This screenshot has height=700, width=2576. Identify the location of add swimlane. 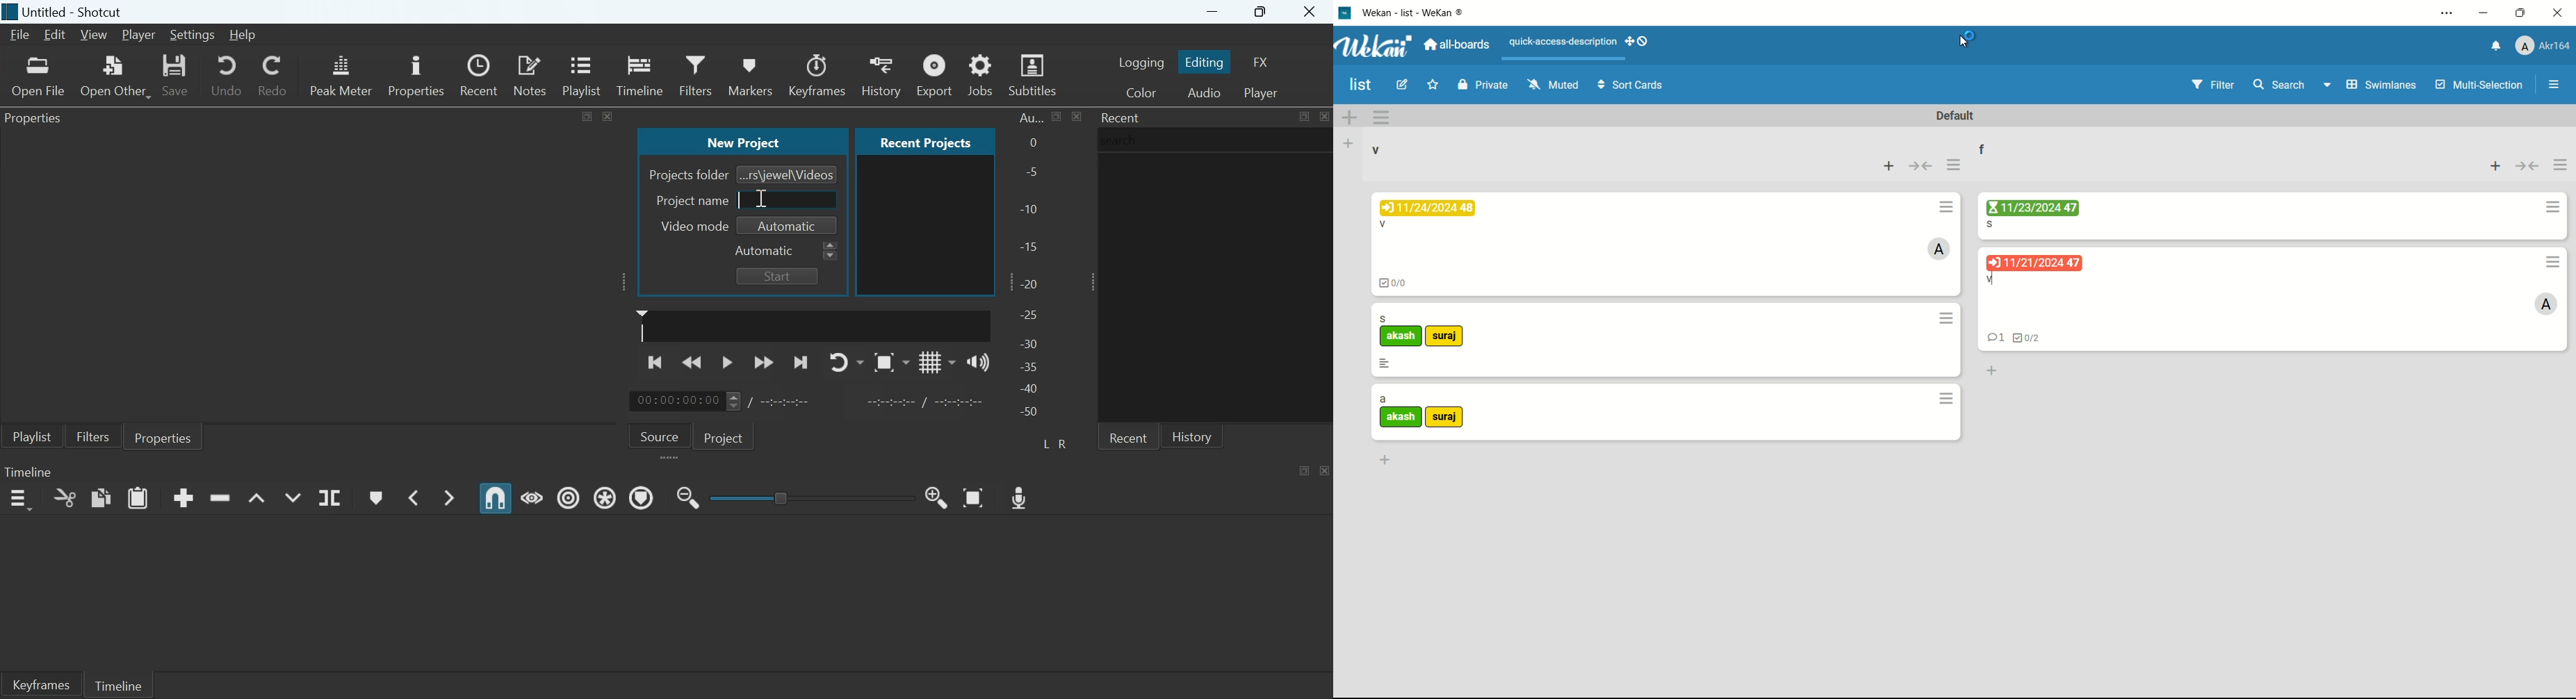
(1349, 118).